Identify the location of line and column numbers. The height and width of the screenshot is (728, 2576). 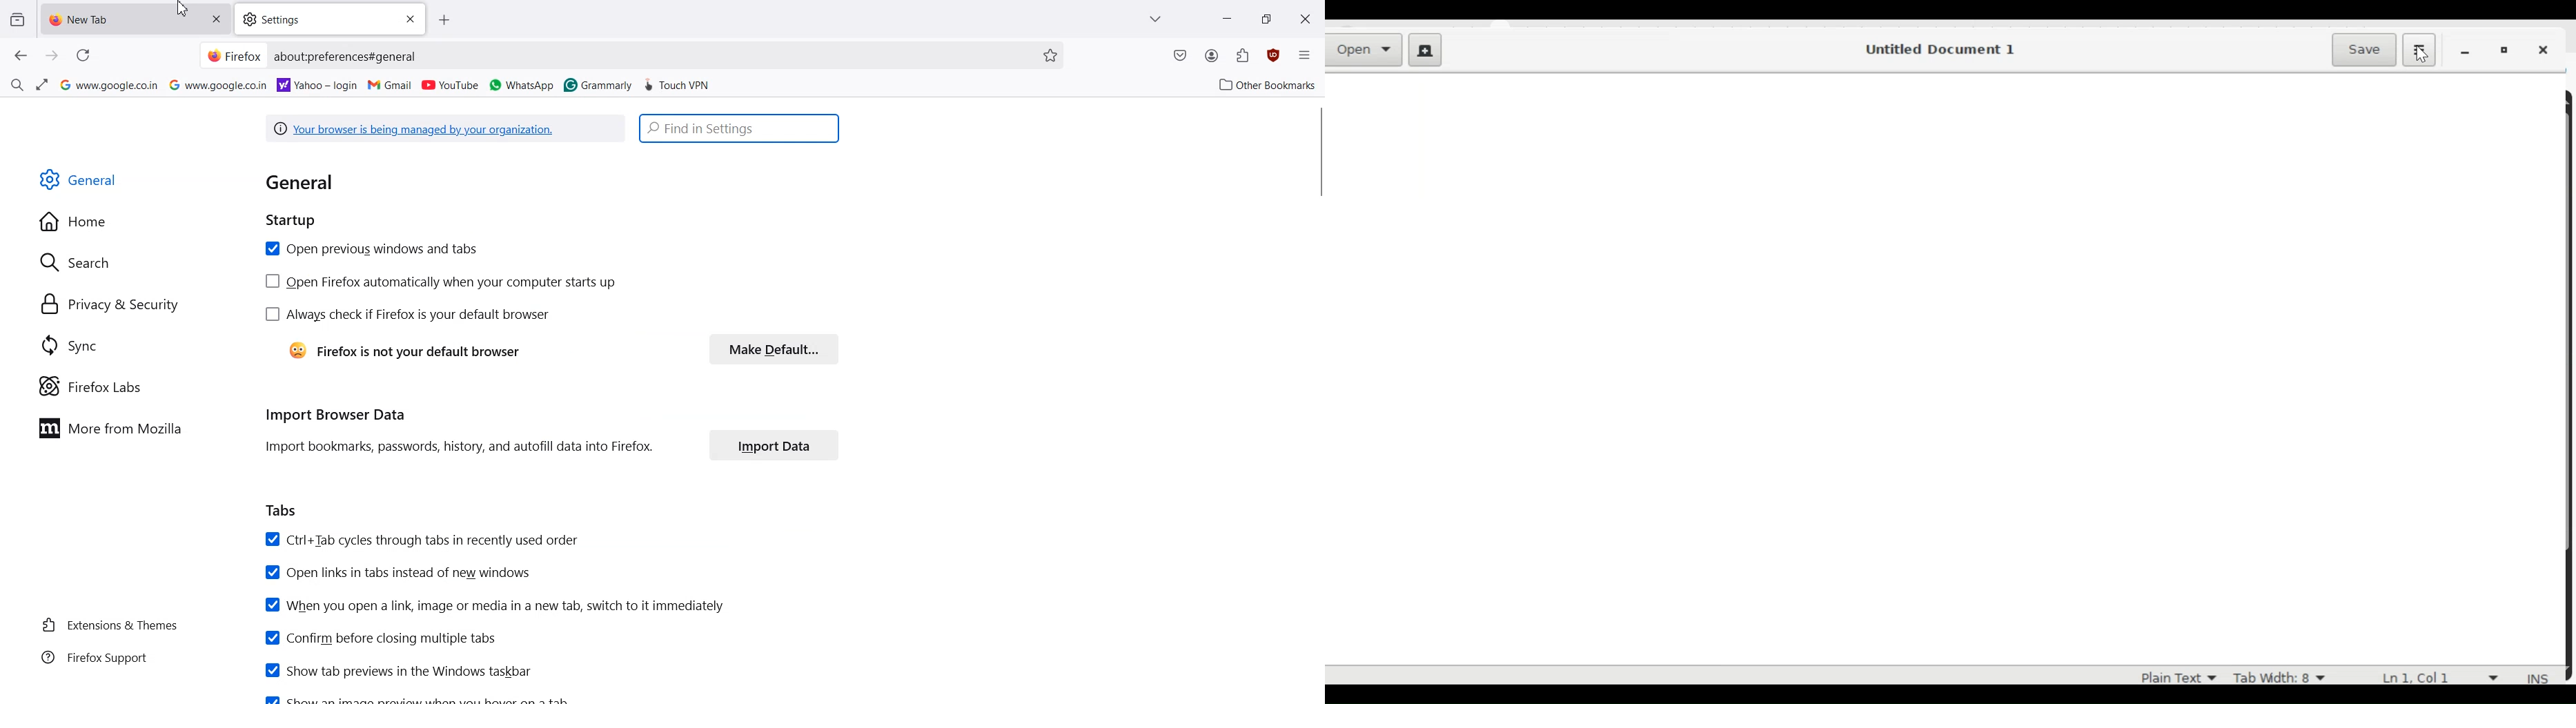
(2444, 675).